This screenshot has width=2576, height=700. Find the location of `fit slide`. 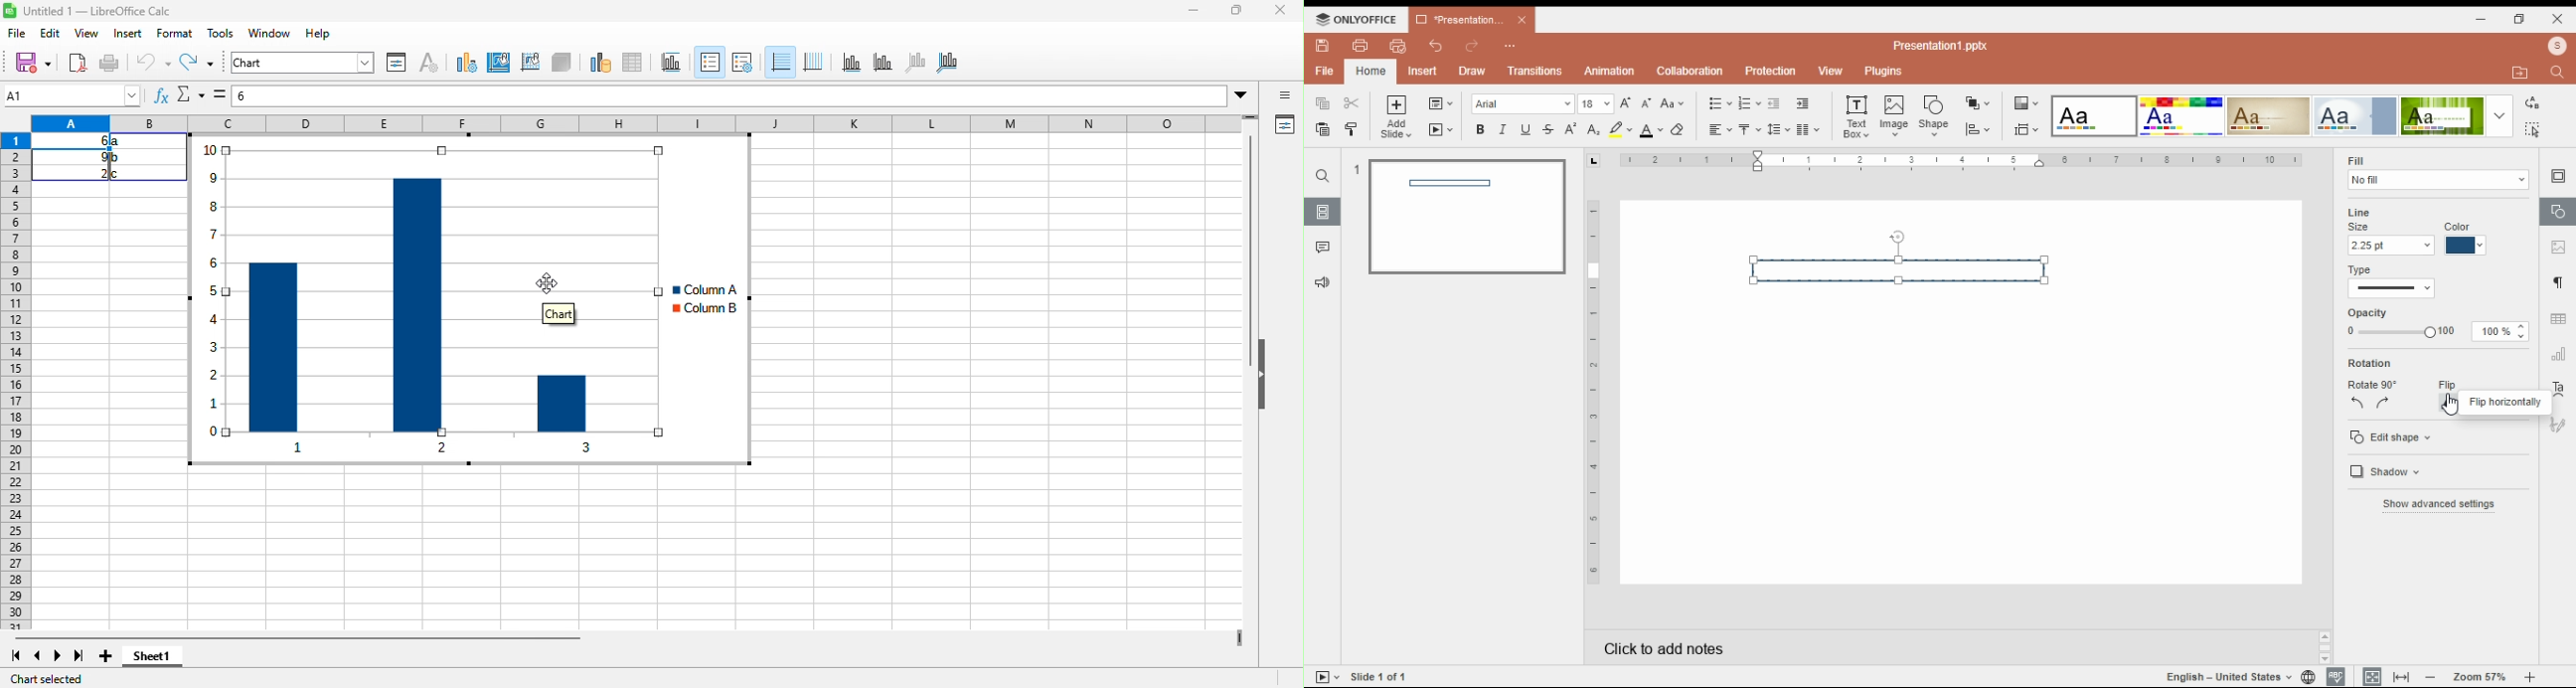

fit slide is located at coordinates (2369, 676).